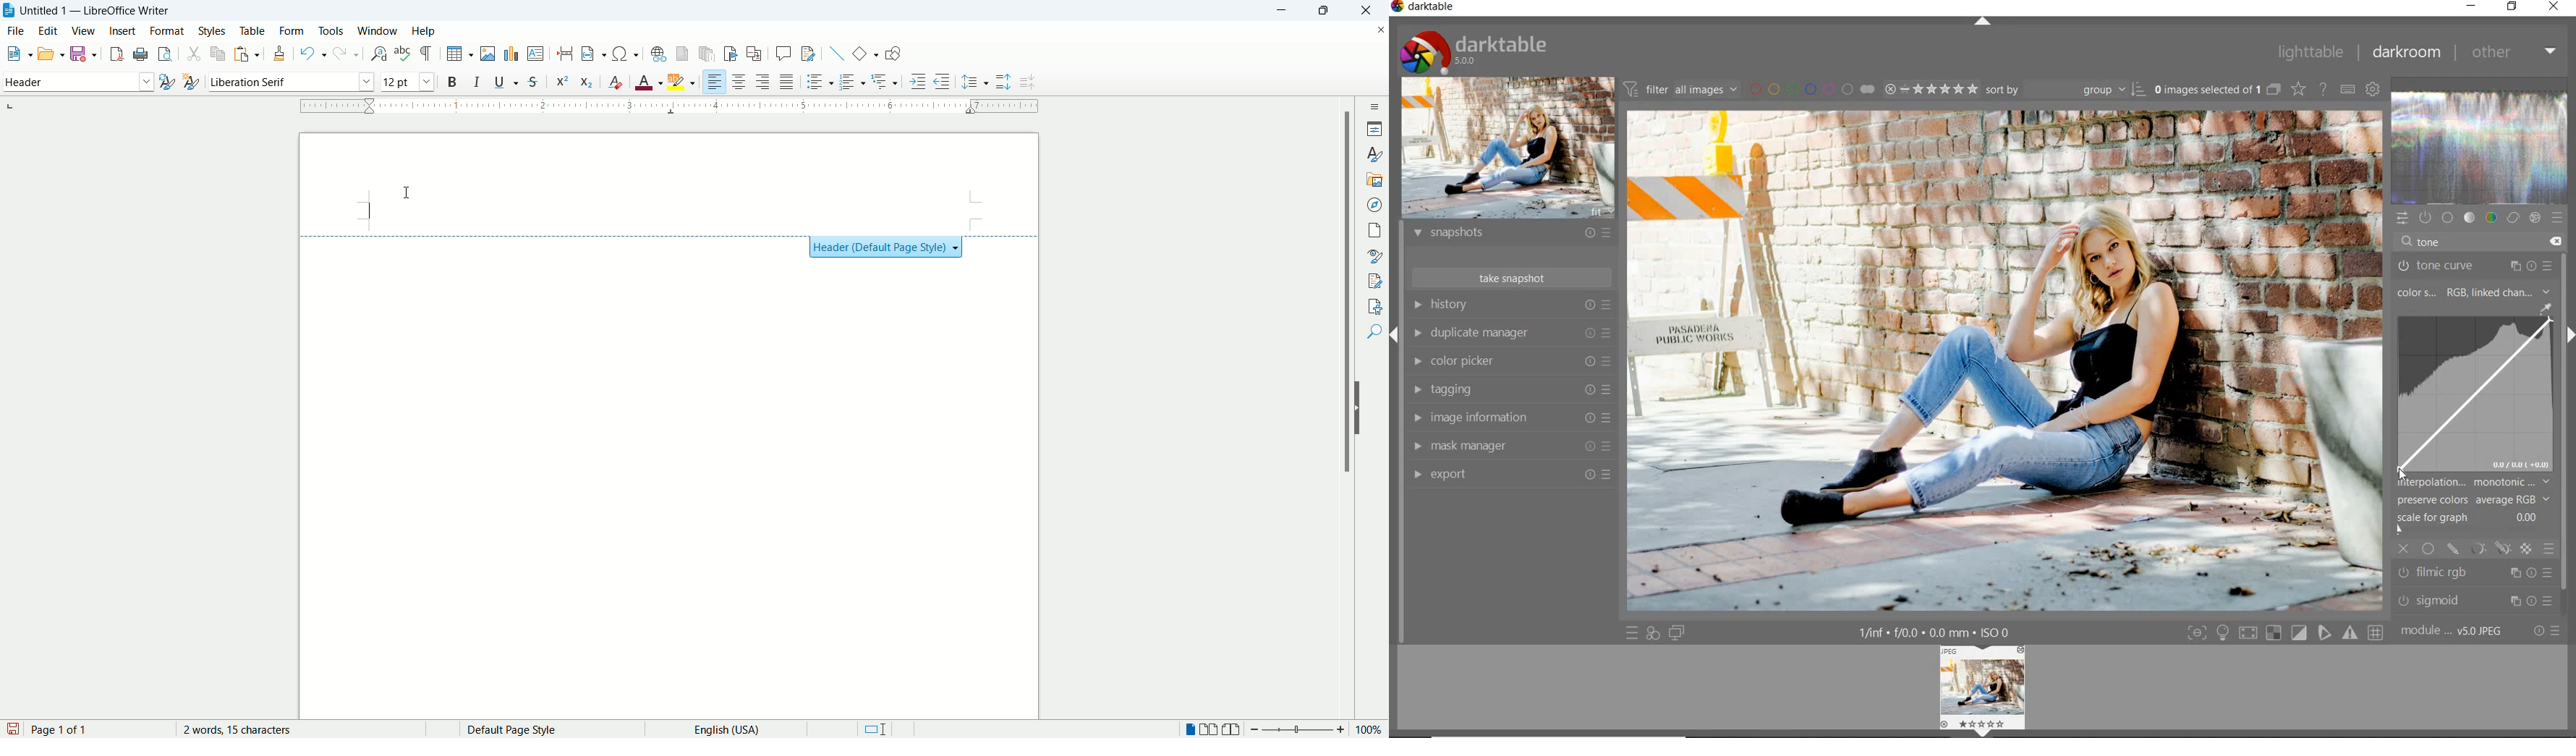  I want to click on vertical scroll bar, so click(1343, 408).